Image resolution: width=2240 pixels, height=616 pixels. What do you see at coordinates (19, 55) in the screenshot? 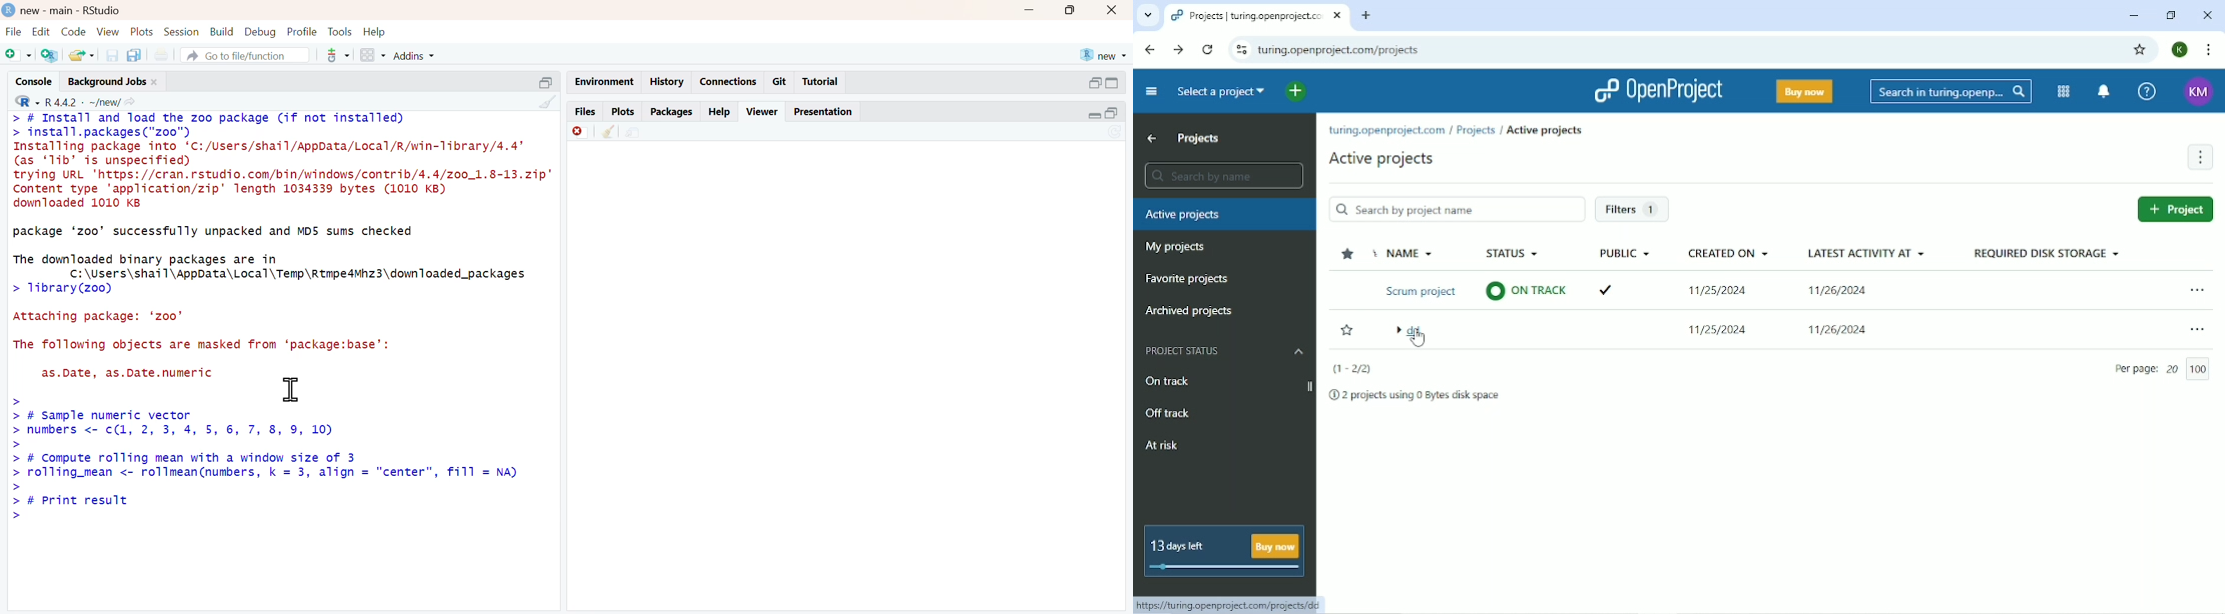
I see `Add file as` at bounding box center [19, 55].